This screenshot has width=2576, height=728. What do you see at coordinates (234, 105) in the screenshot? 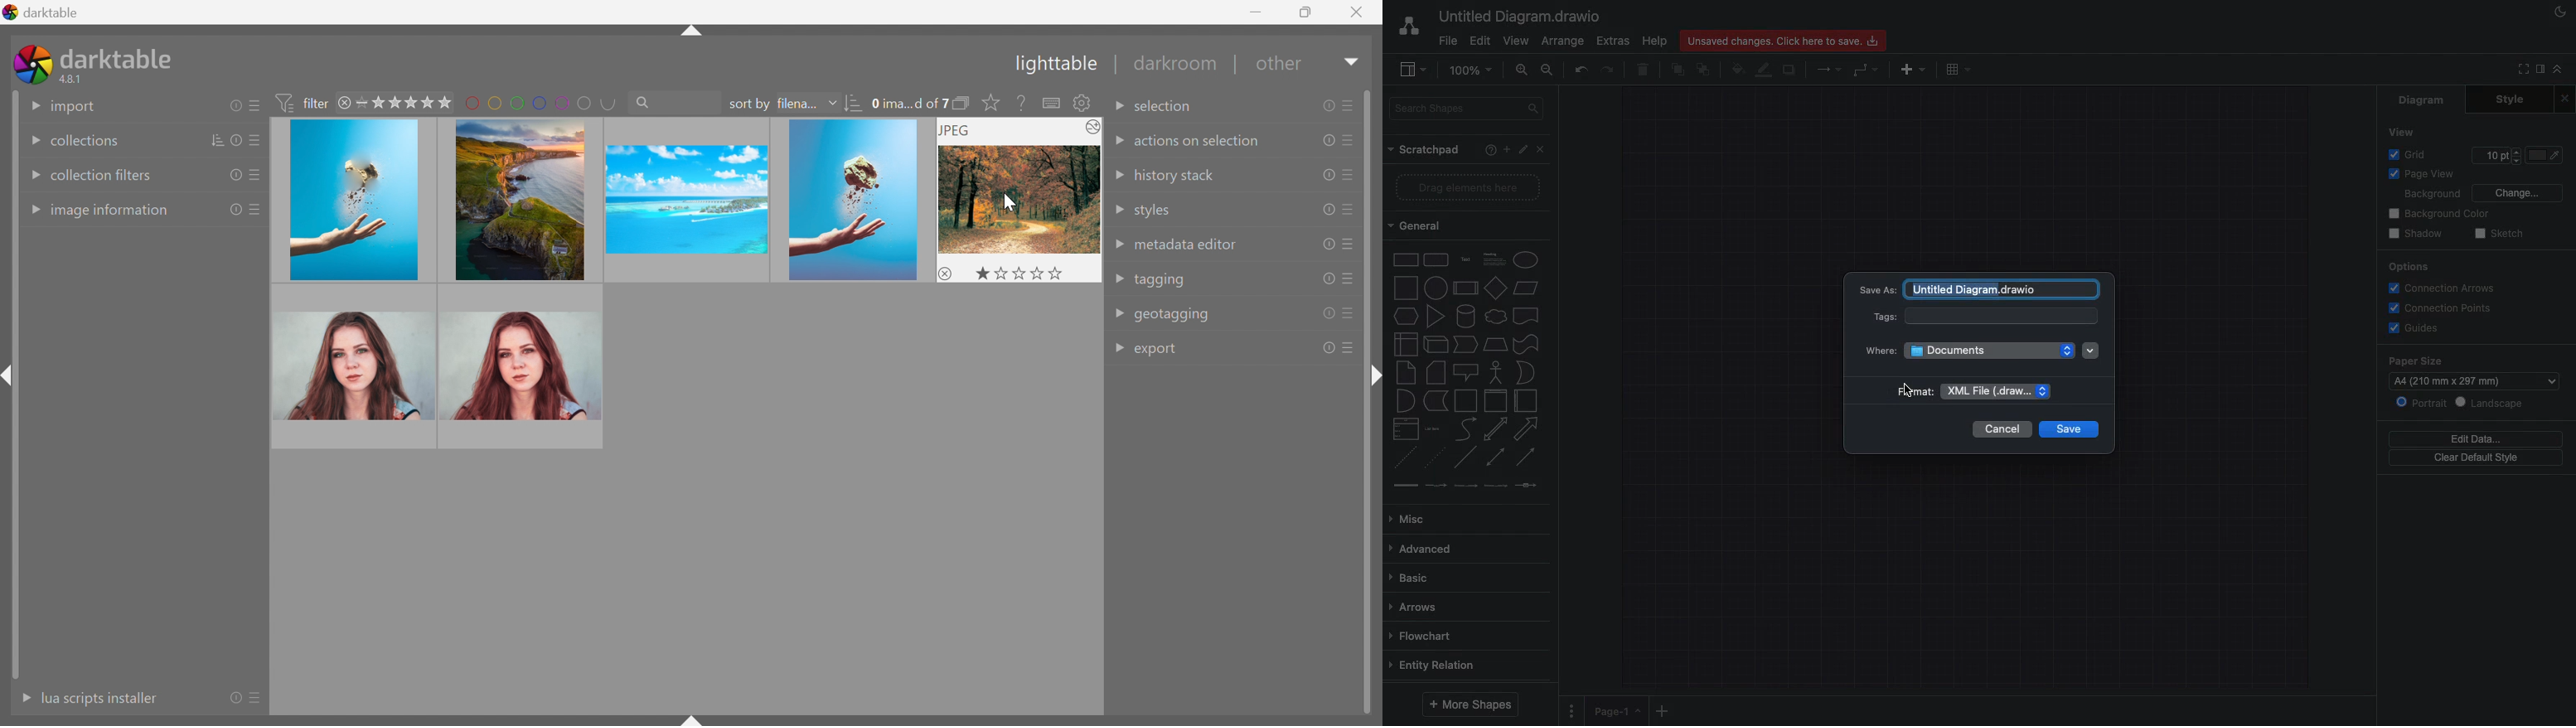
I see `reset` at bounding box center [234, 105].